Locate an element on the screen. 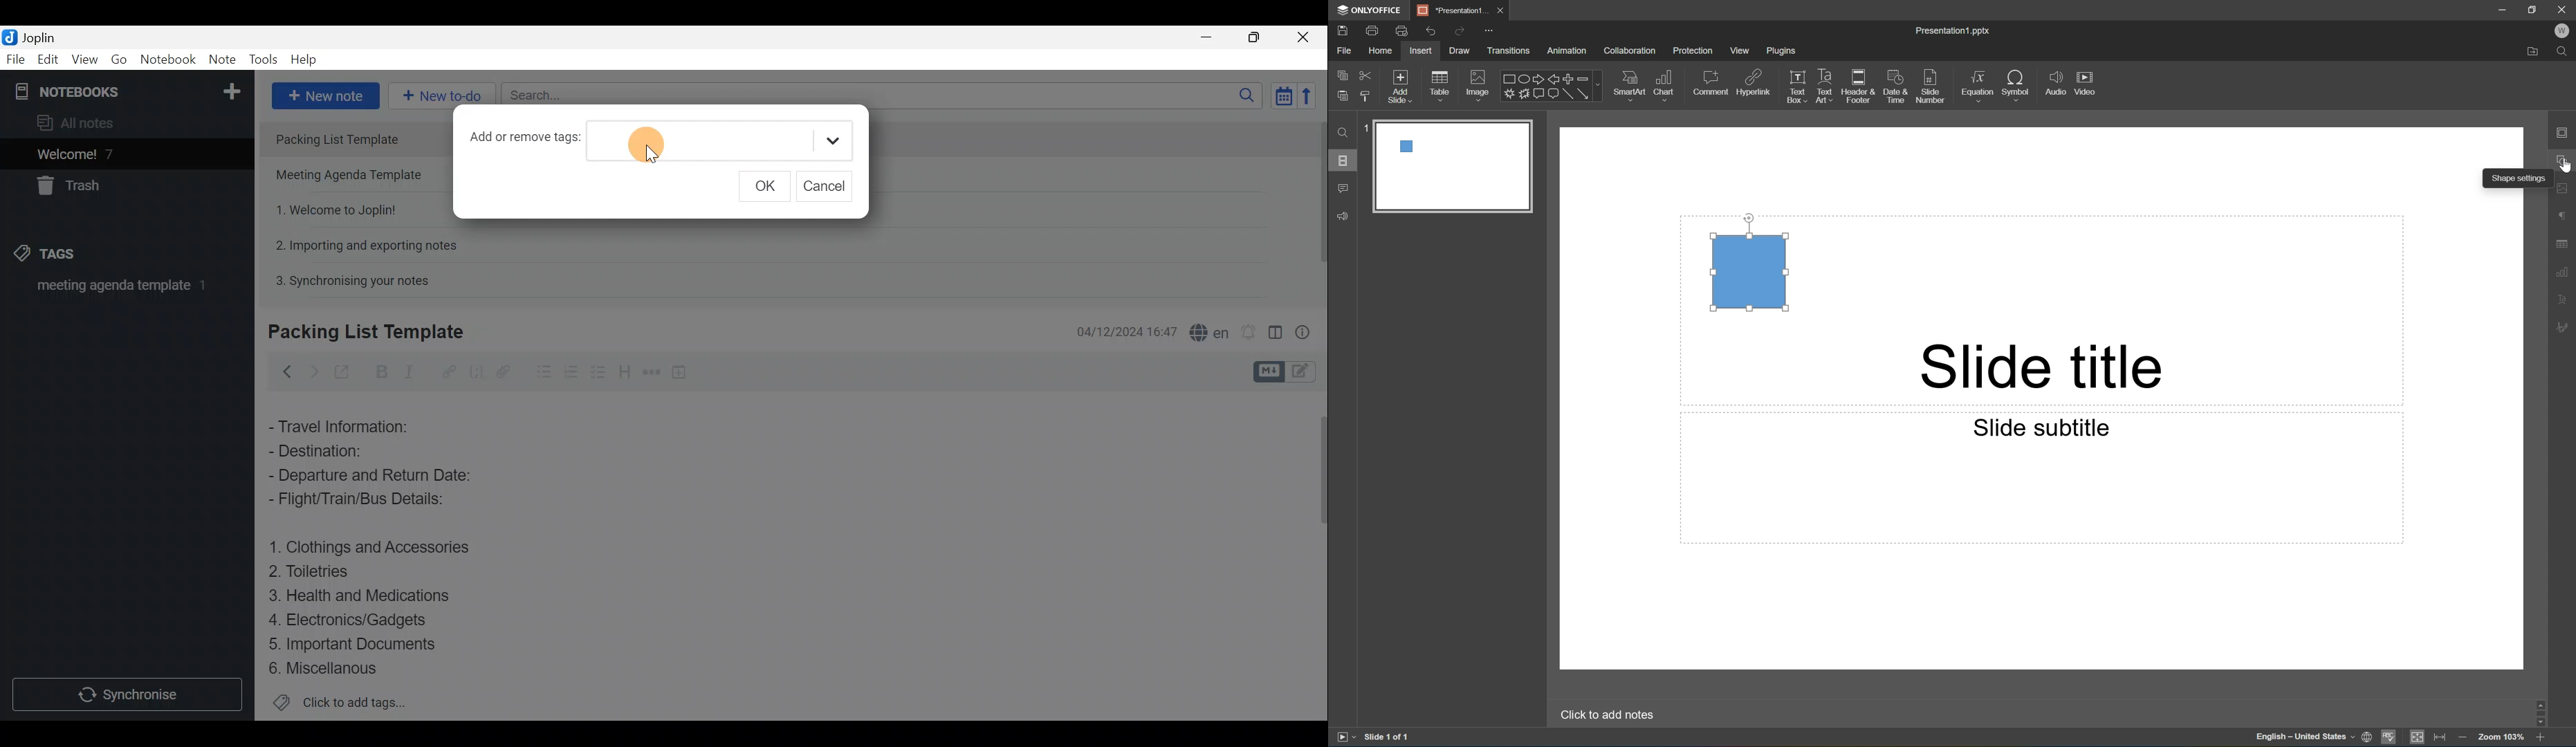 The image size is (2576, 756). Bold is located at coordinates (380, 371).